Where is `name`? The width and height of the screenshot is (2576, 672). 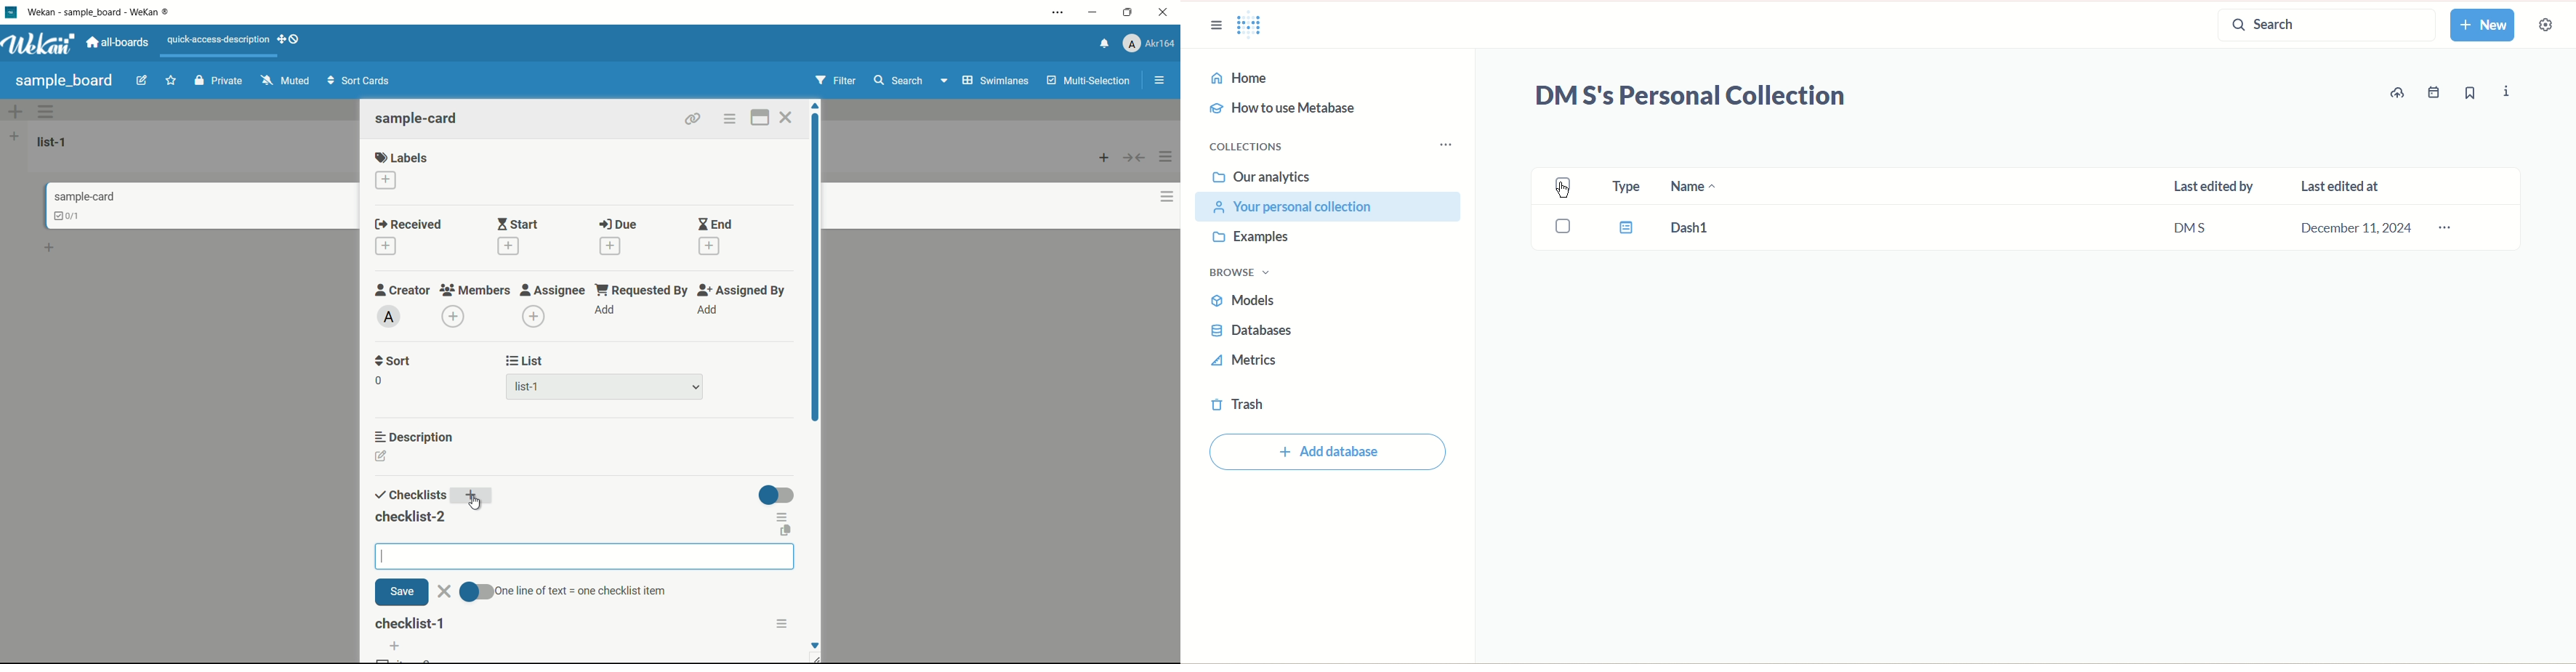
name is located at coordinates (1694, 185).